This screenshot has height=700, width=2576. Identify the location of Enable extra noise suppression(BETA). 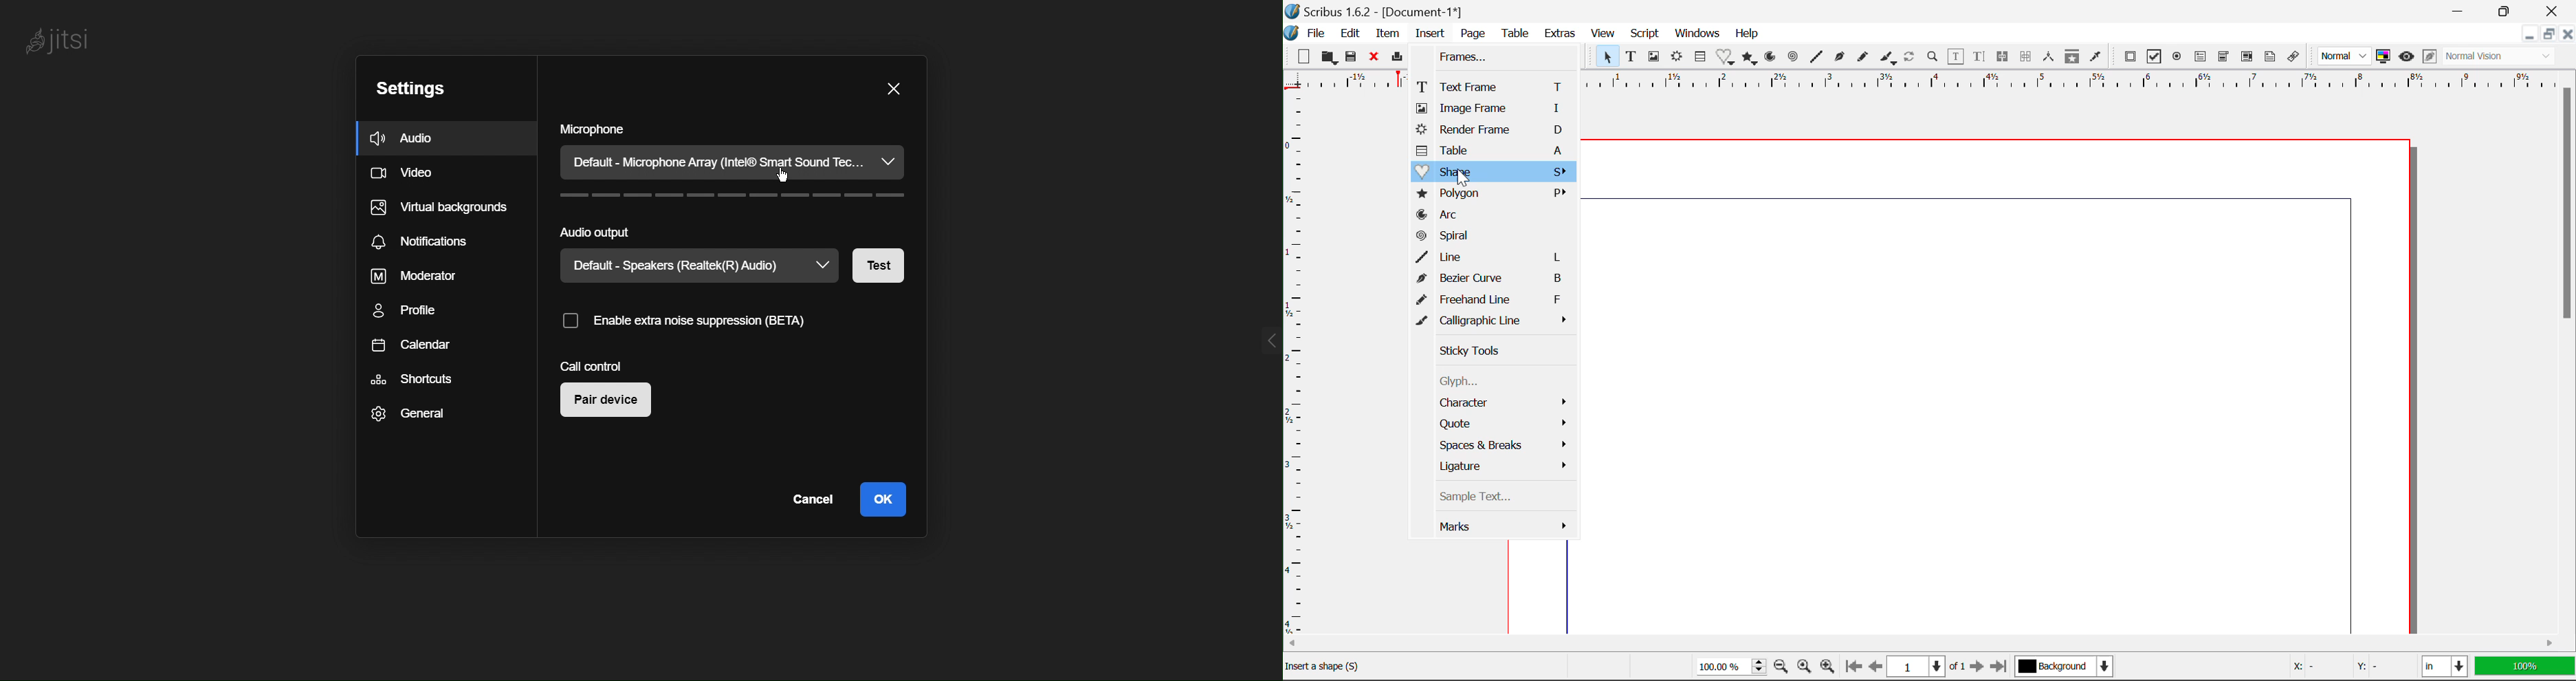
(711, 322).